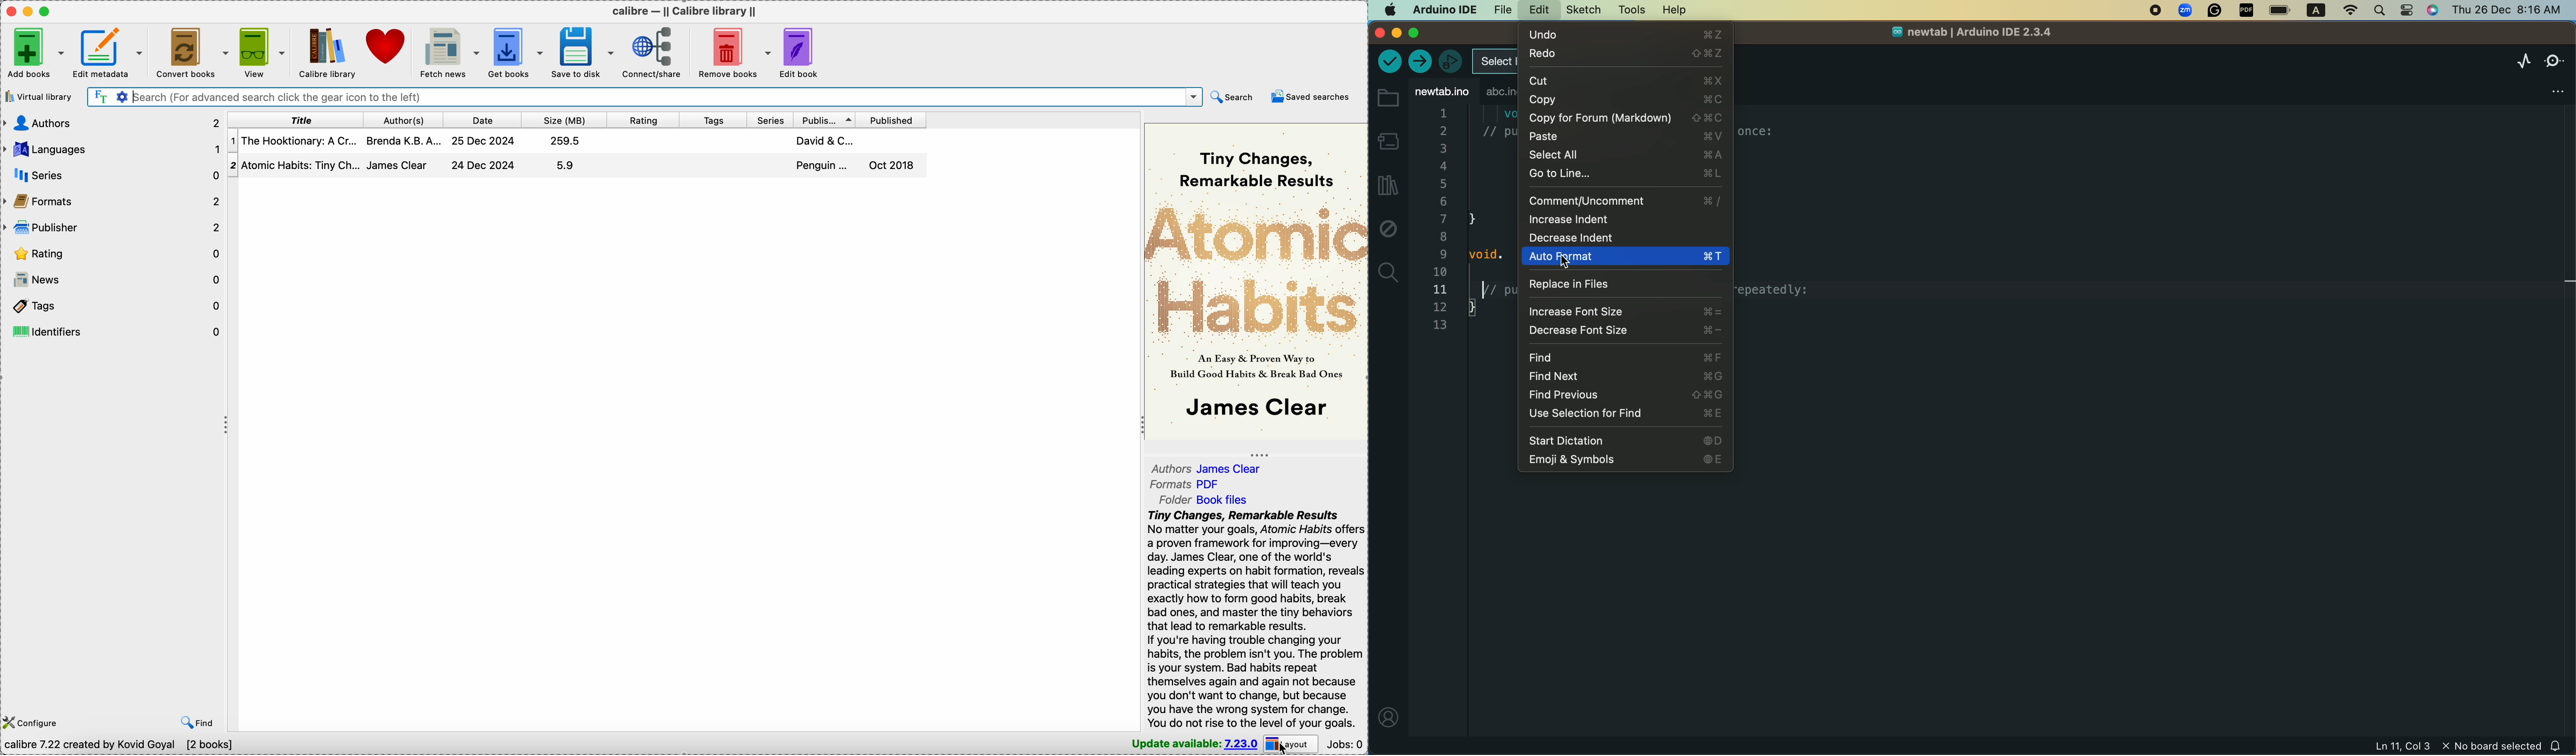 This screenshot has height=756, width=2576. Describe the element at coordinates (1595, 237) in the screenshot. I see `decrease indent` at that location.